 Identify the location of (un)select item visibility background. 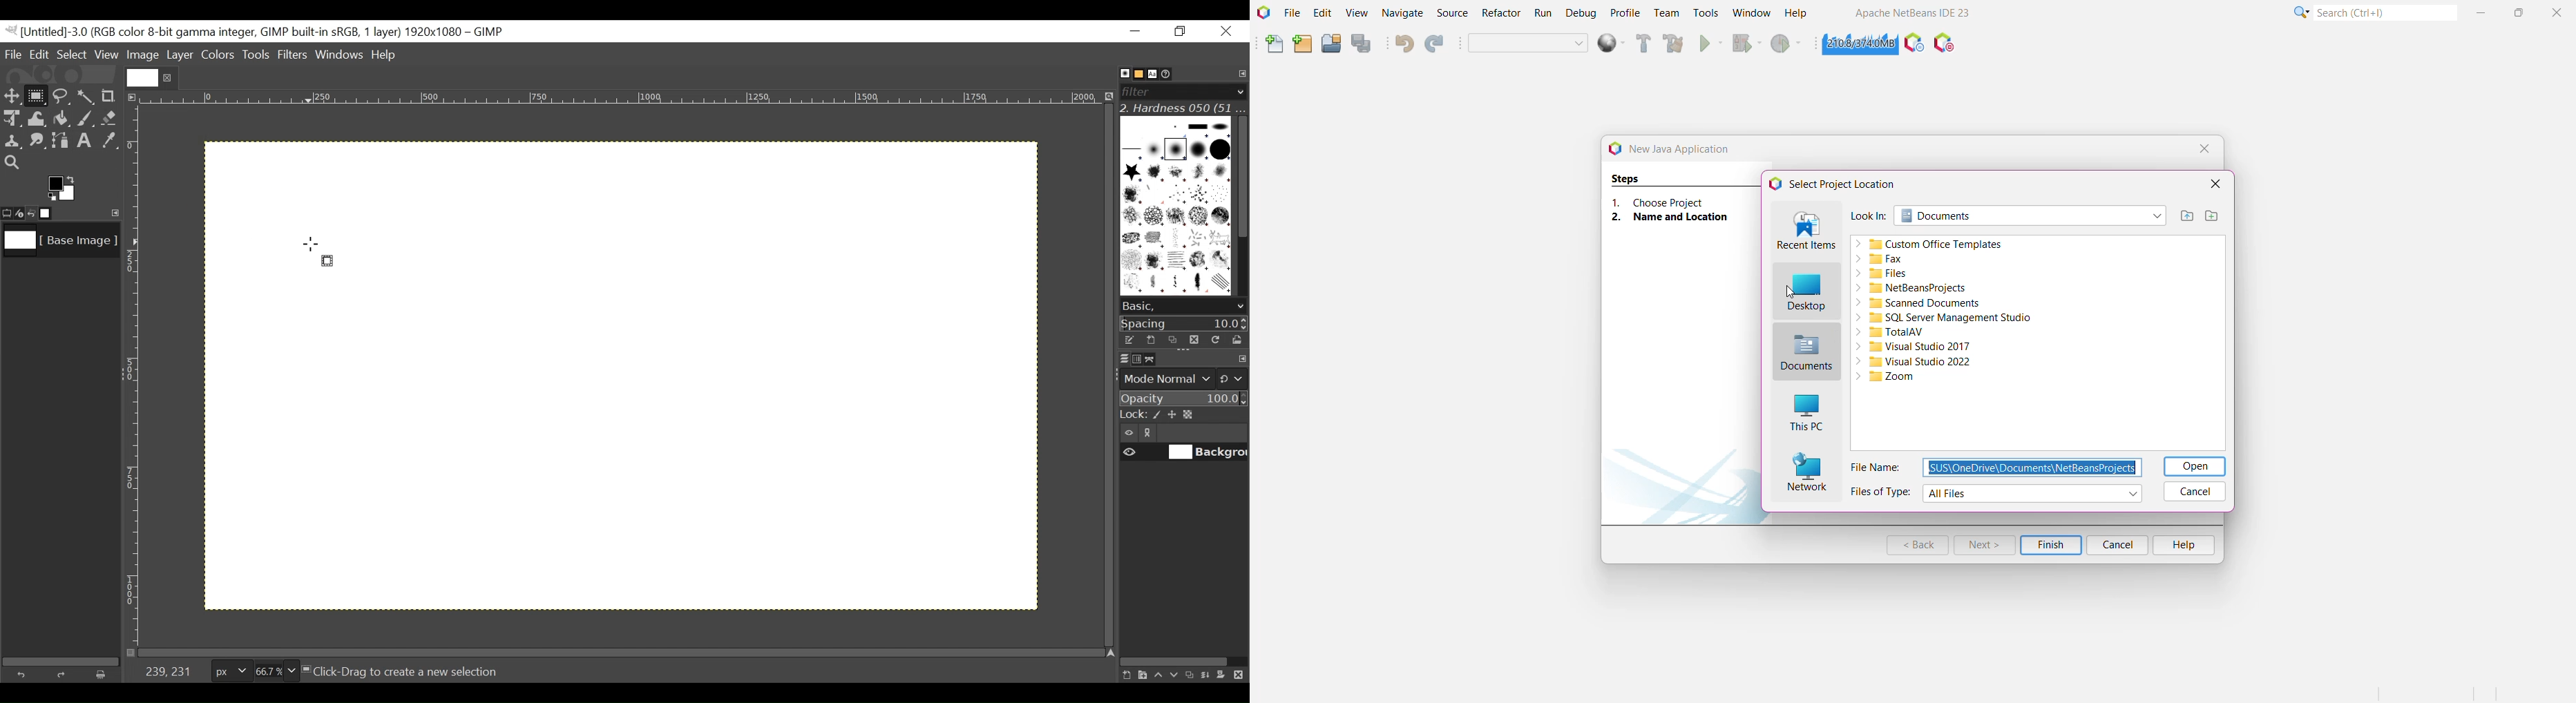
(1184, 454).